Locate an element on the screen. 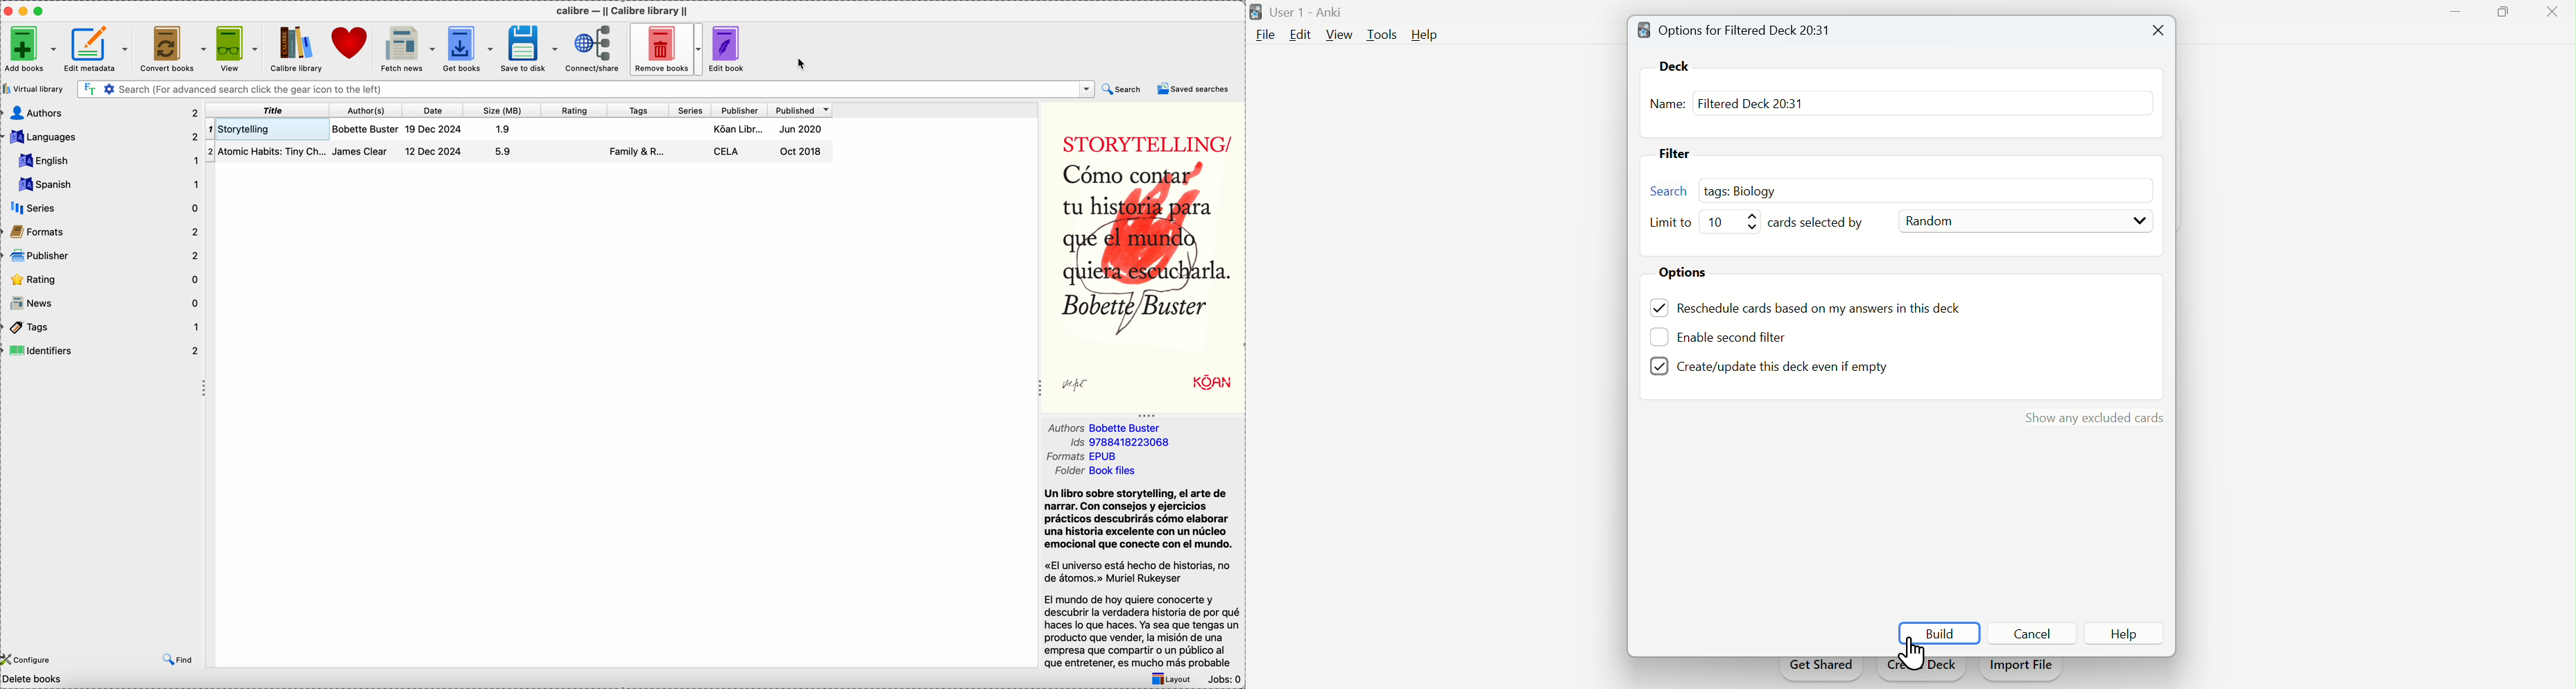 This screenshot has height=700, width=2576. remove books is located at coordinates (667, 49).